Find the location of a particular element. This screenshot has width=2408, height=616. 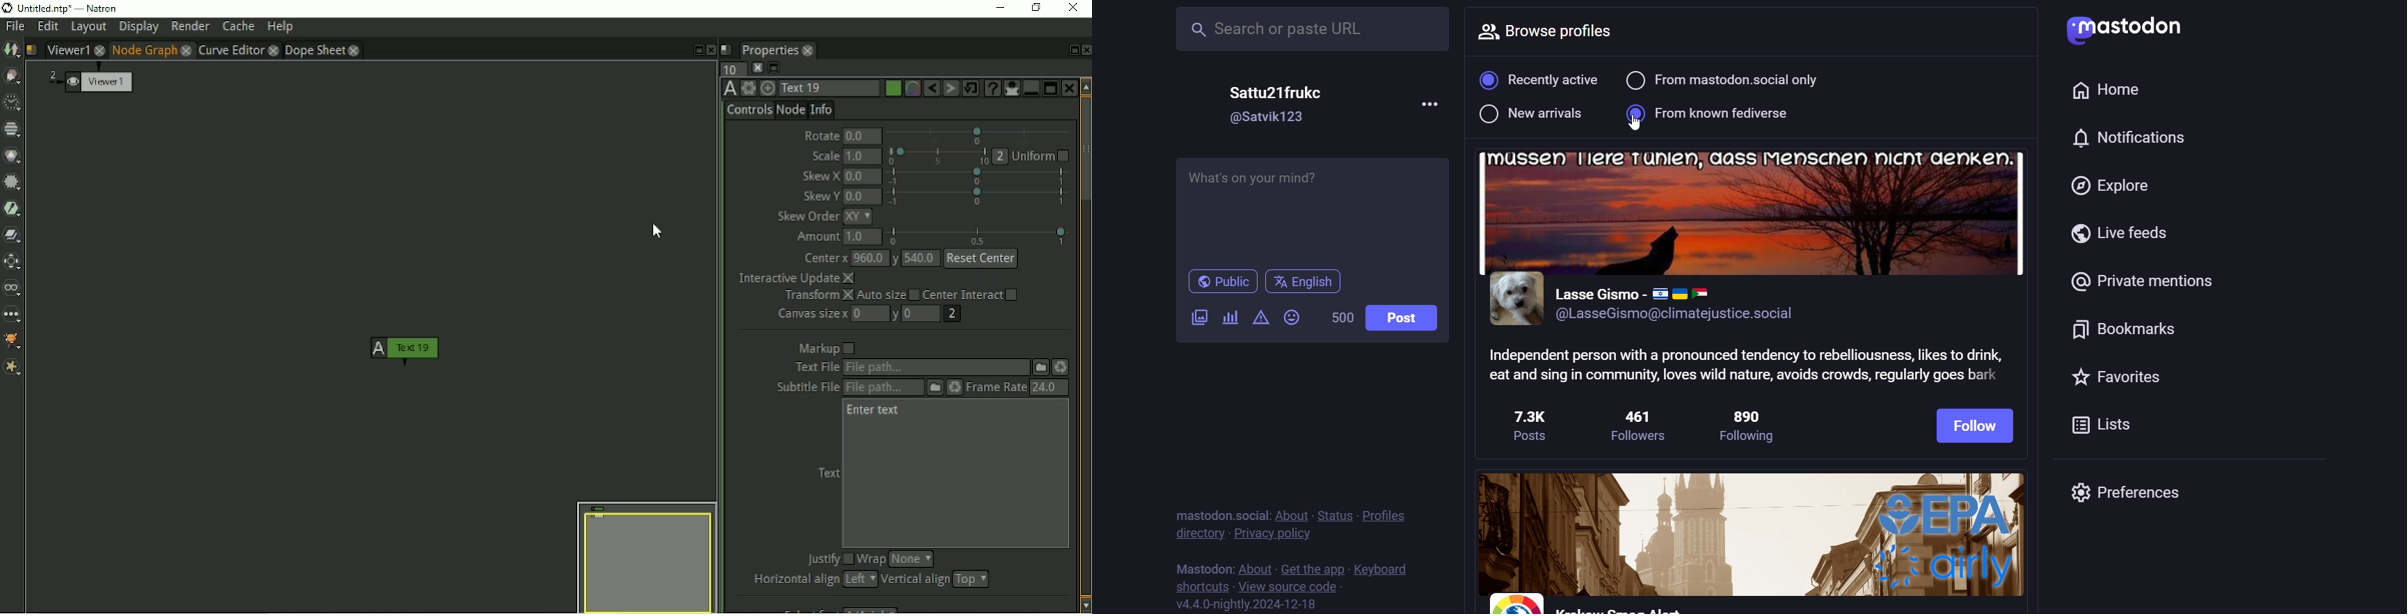

content warning is located at coordinates (1260, 315).